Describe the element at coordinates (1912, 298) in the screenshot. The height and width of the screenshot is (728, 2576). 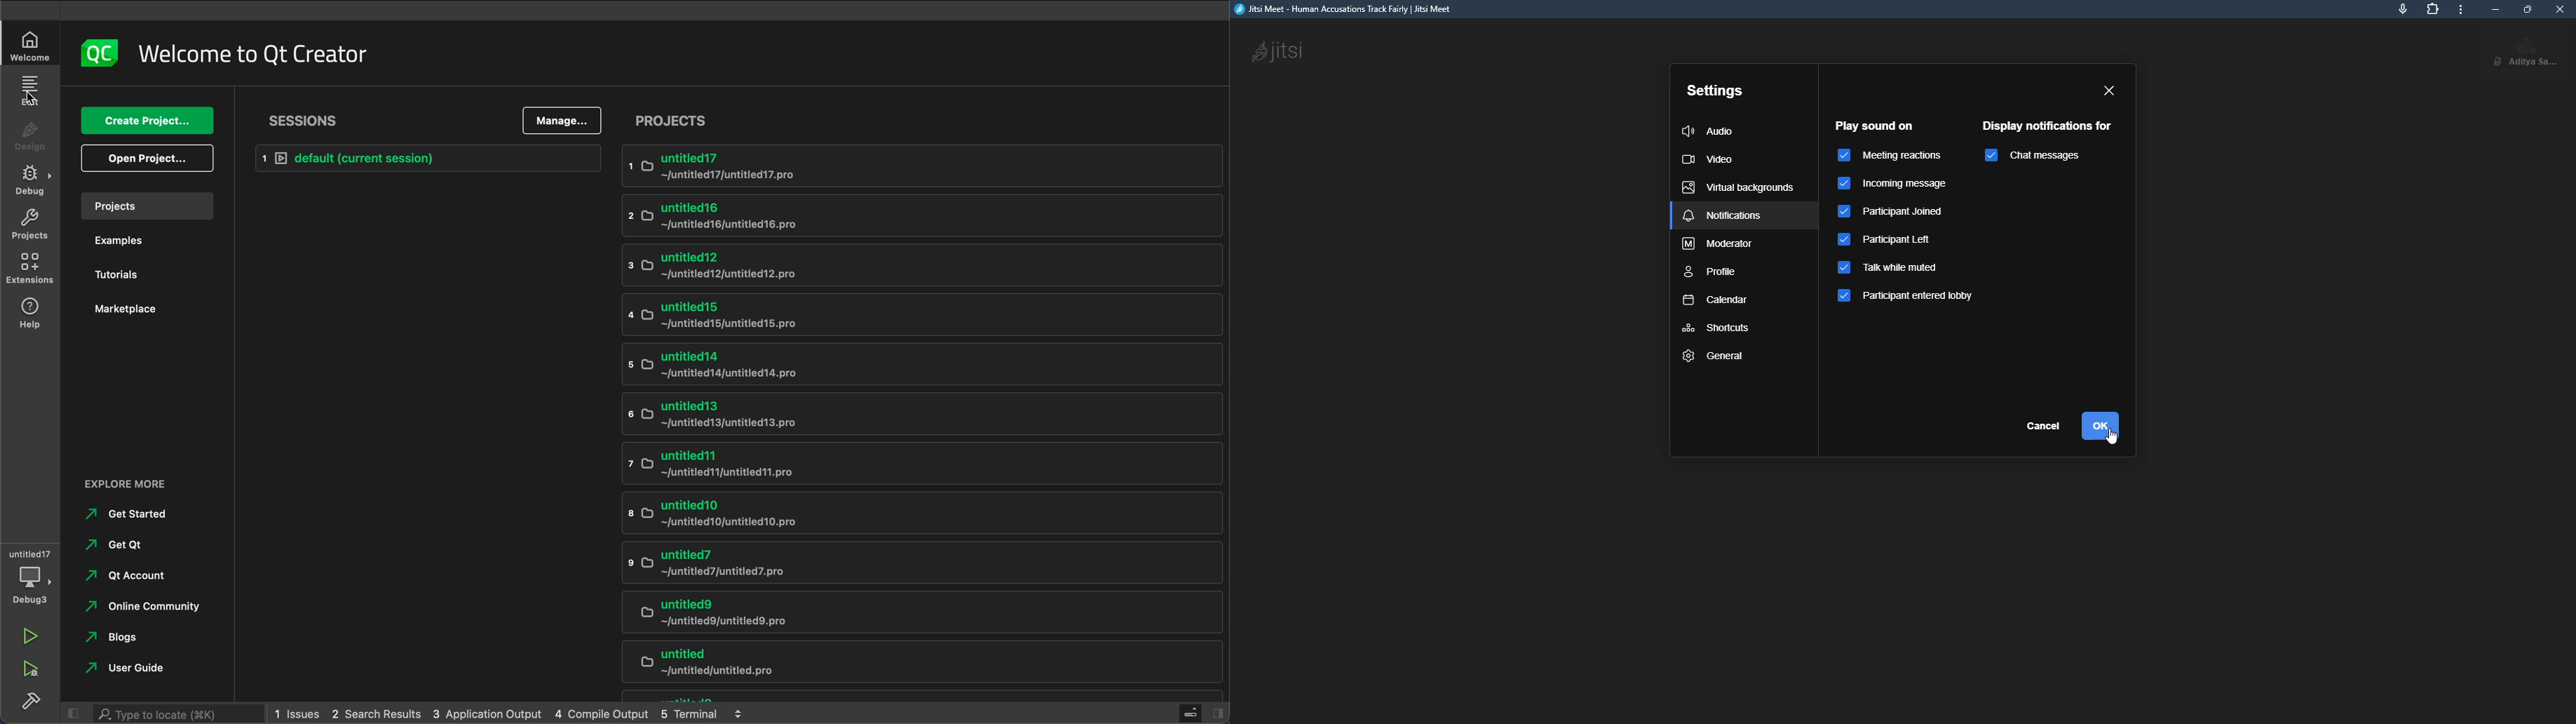
I see `participant entered lobby` at that location.